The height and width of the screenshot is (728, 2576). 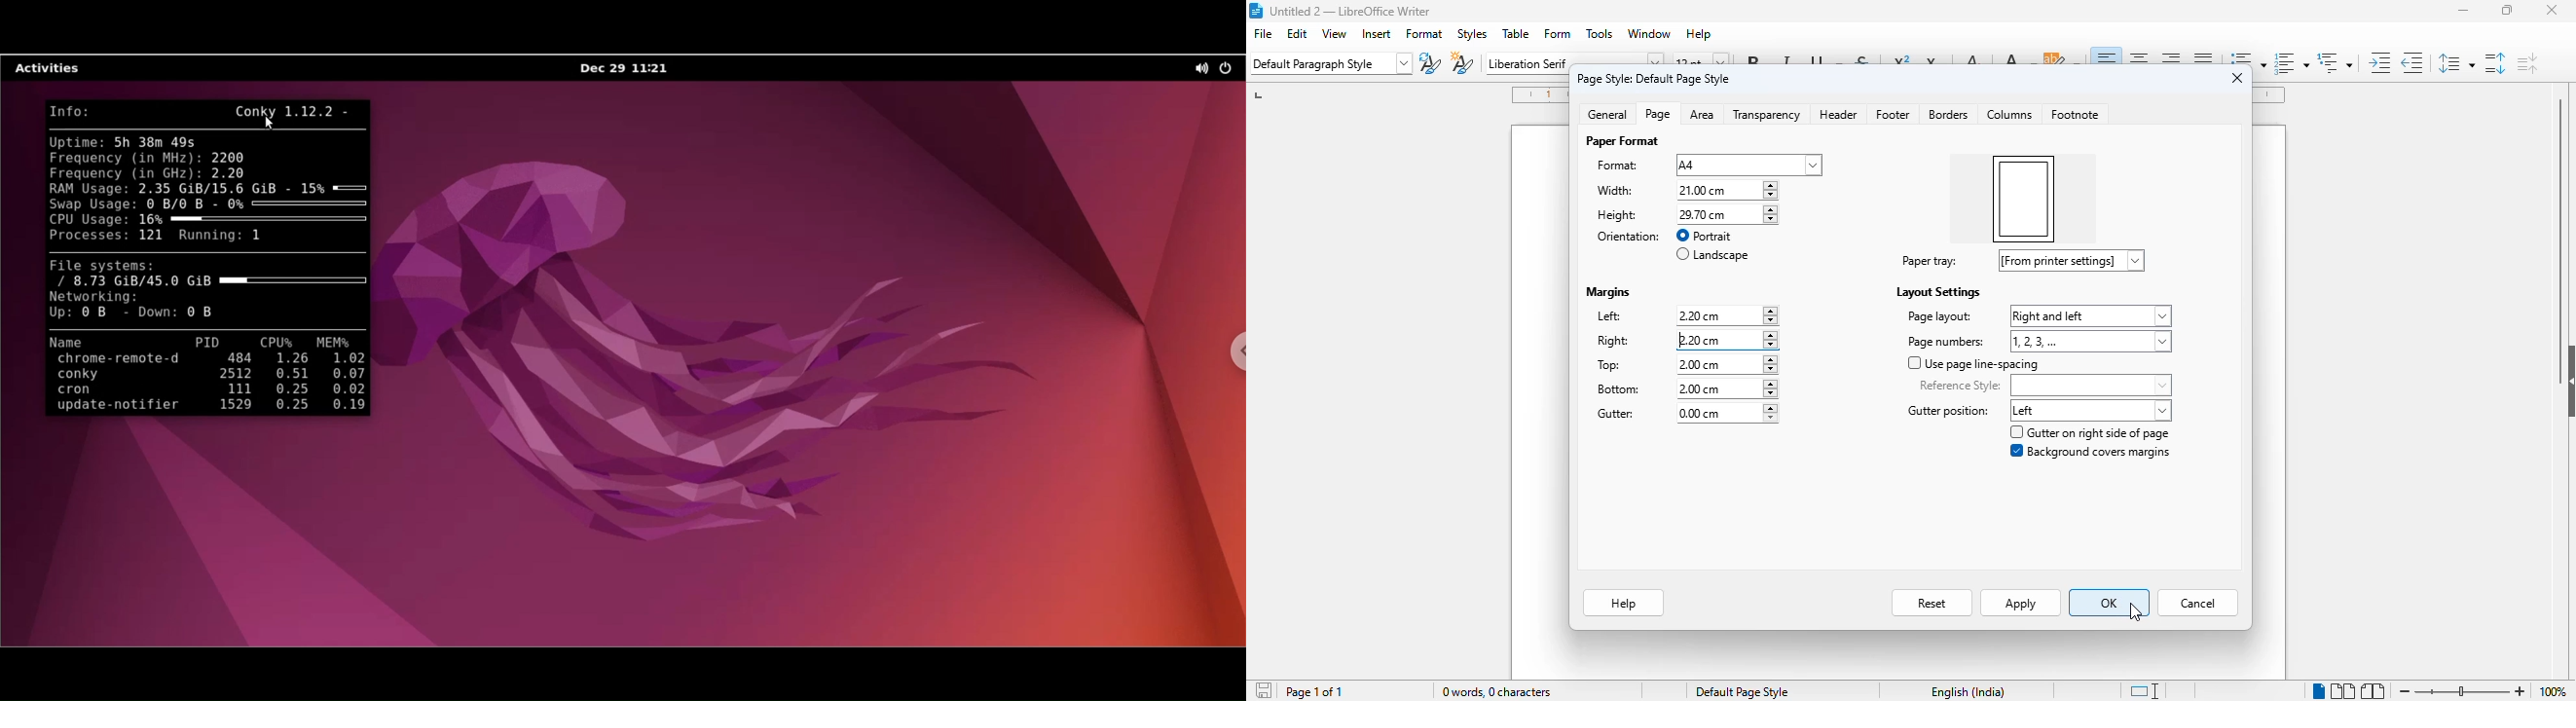 What do you see at coordinates (2559, 216) in the screenshot?
I see `vertical scroll bar` at bounding box center [2559, 216].